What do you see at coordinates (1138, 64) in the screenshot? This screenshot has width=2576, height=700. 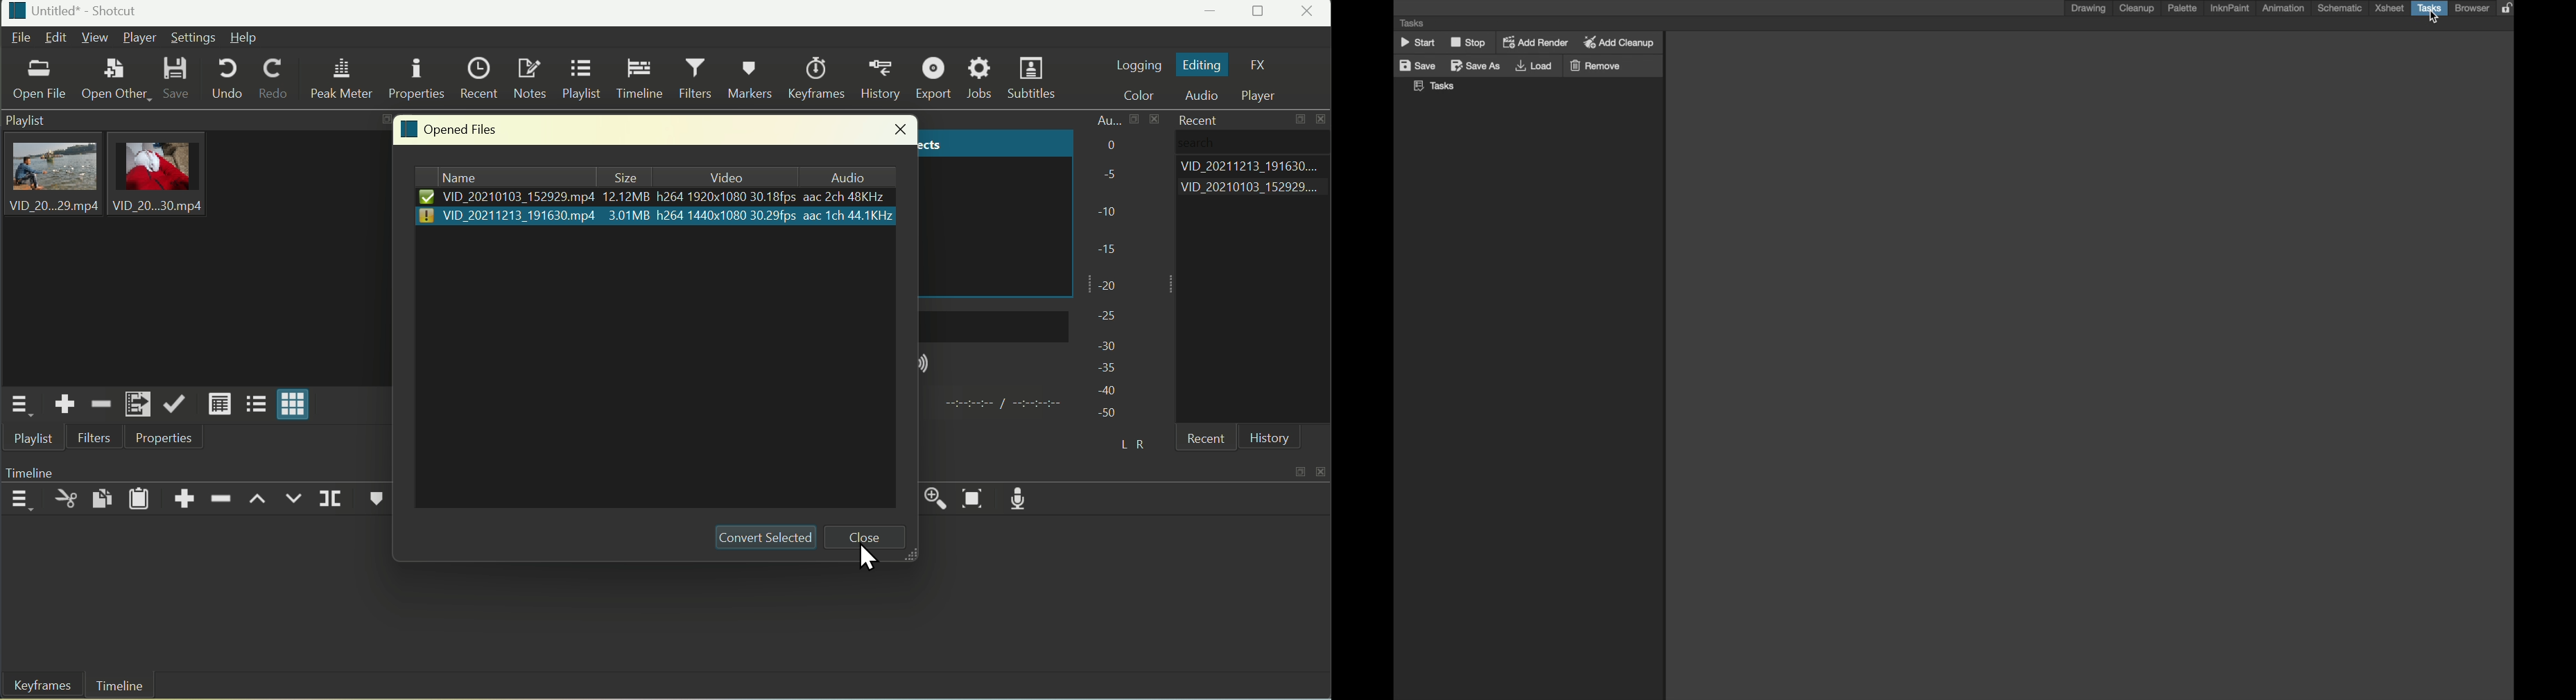 I see `Logging` at bounding box center [1138, 64].